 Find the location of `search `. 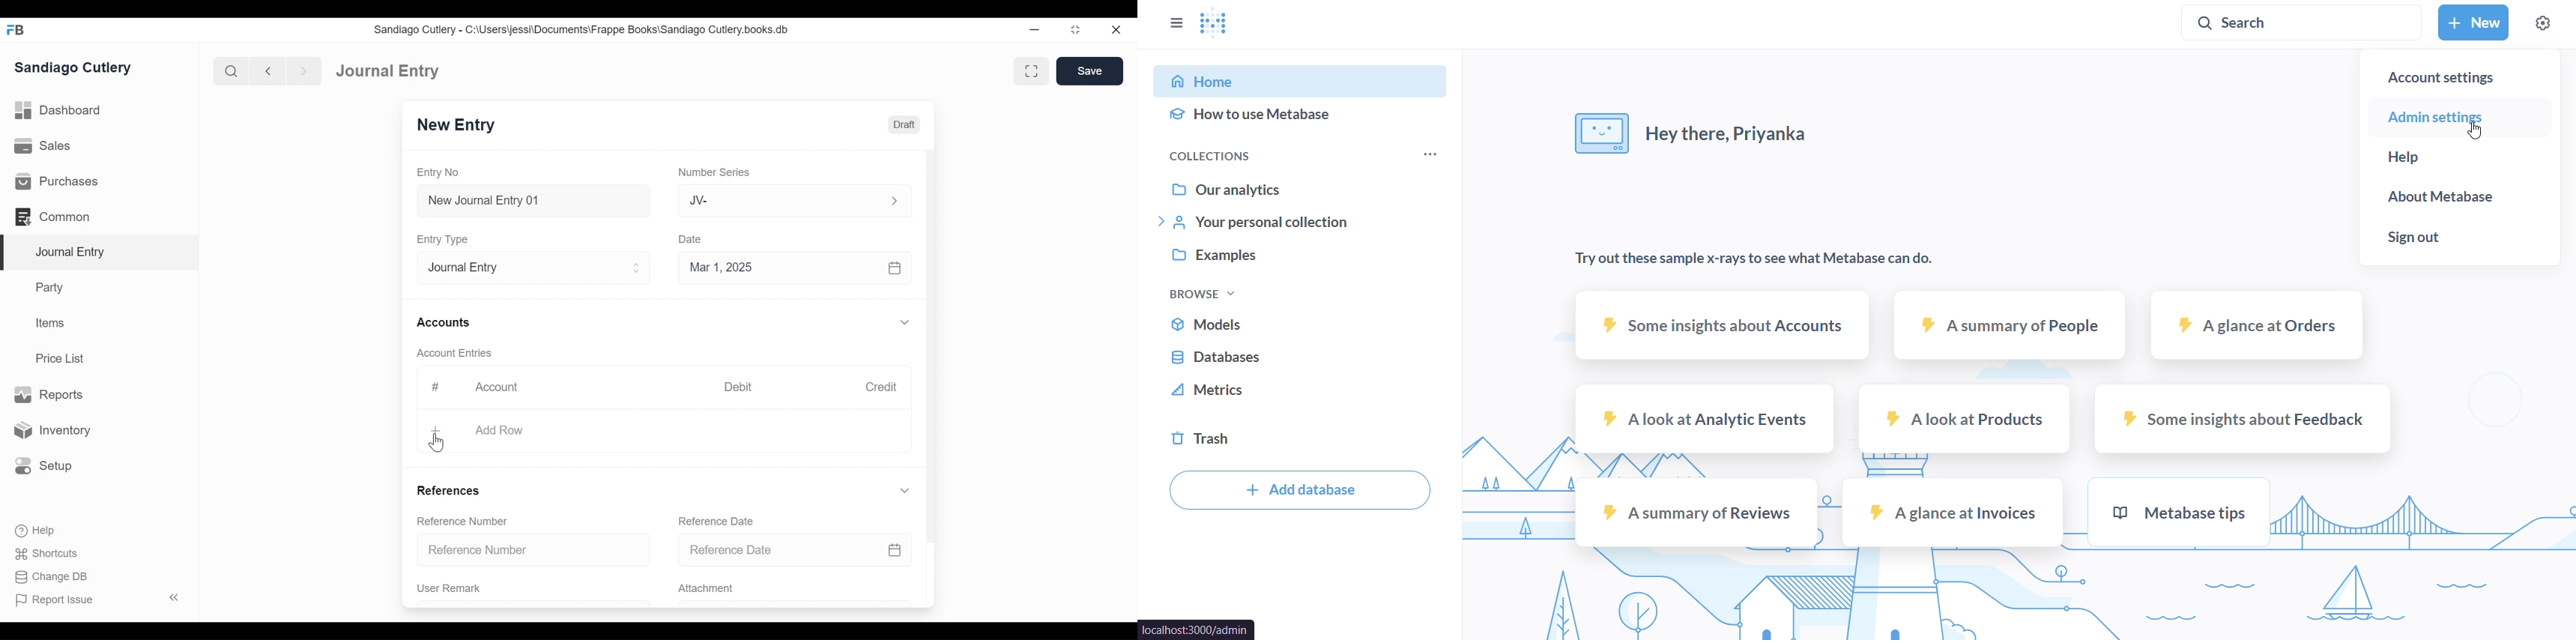

search  is located at coordinates (229, 69).